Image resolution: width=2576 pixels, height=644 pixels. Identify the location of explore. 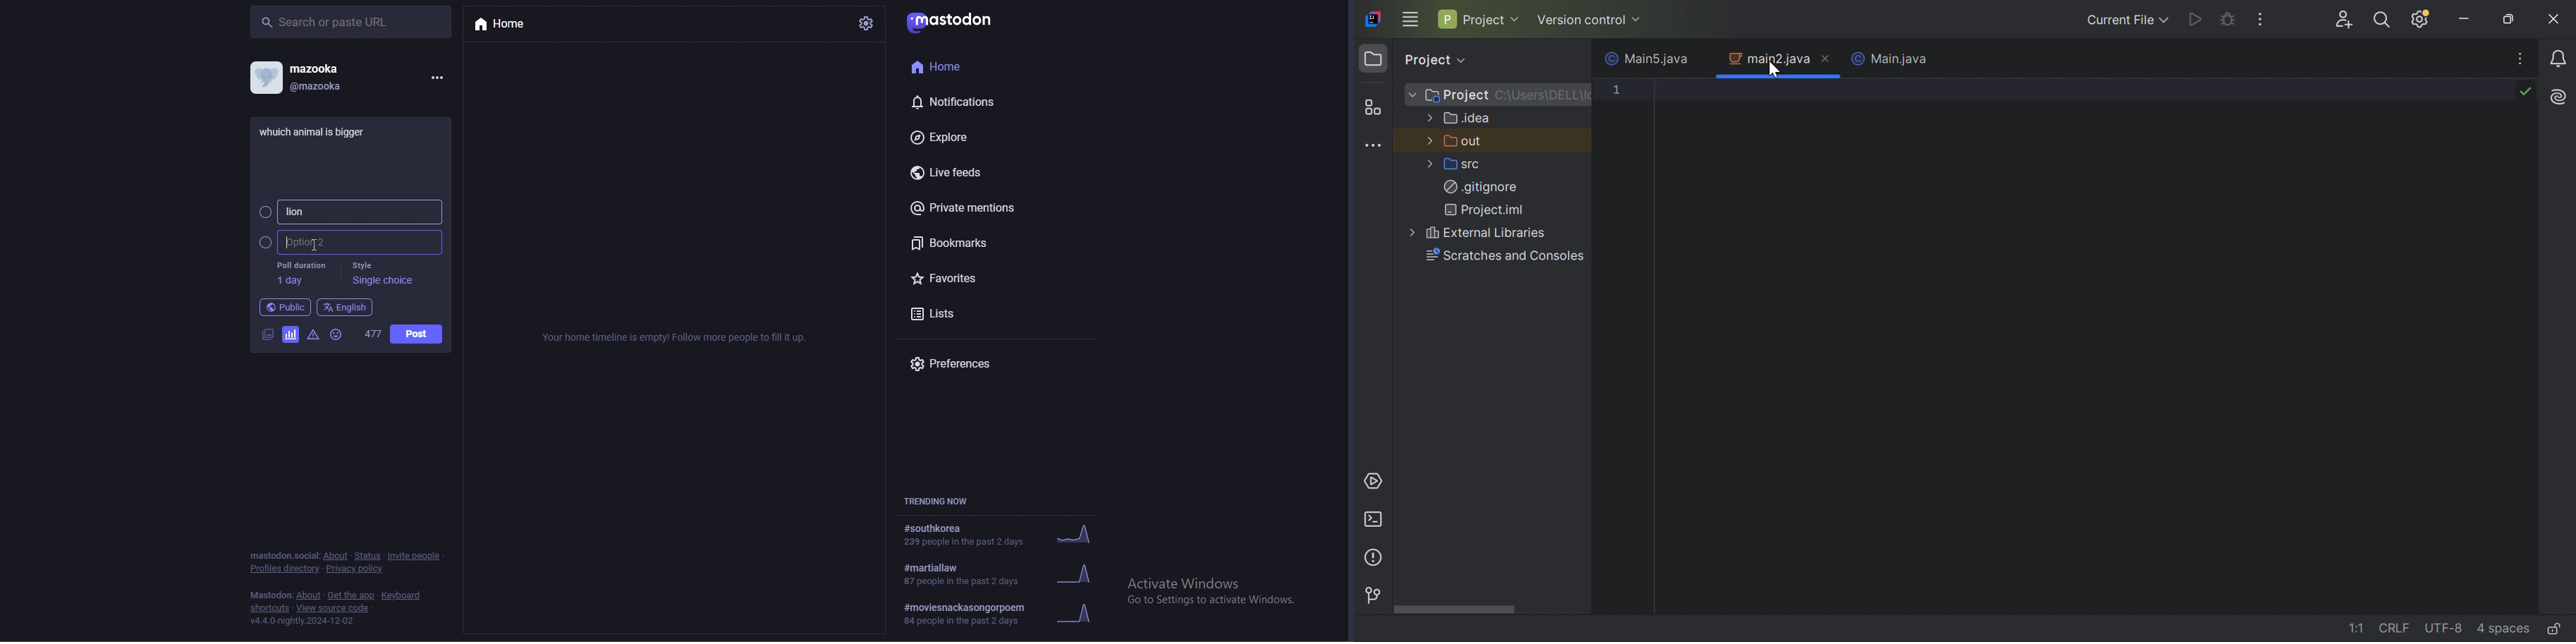
(960, 136).